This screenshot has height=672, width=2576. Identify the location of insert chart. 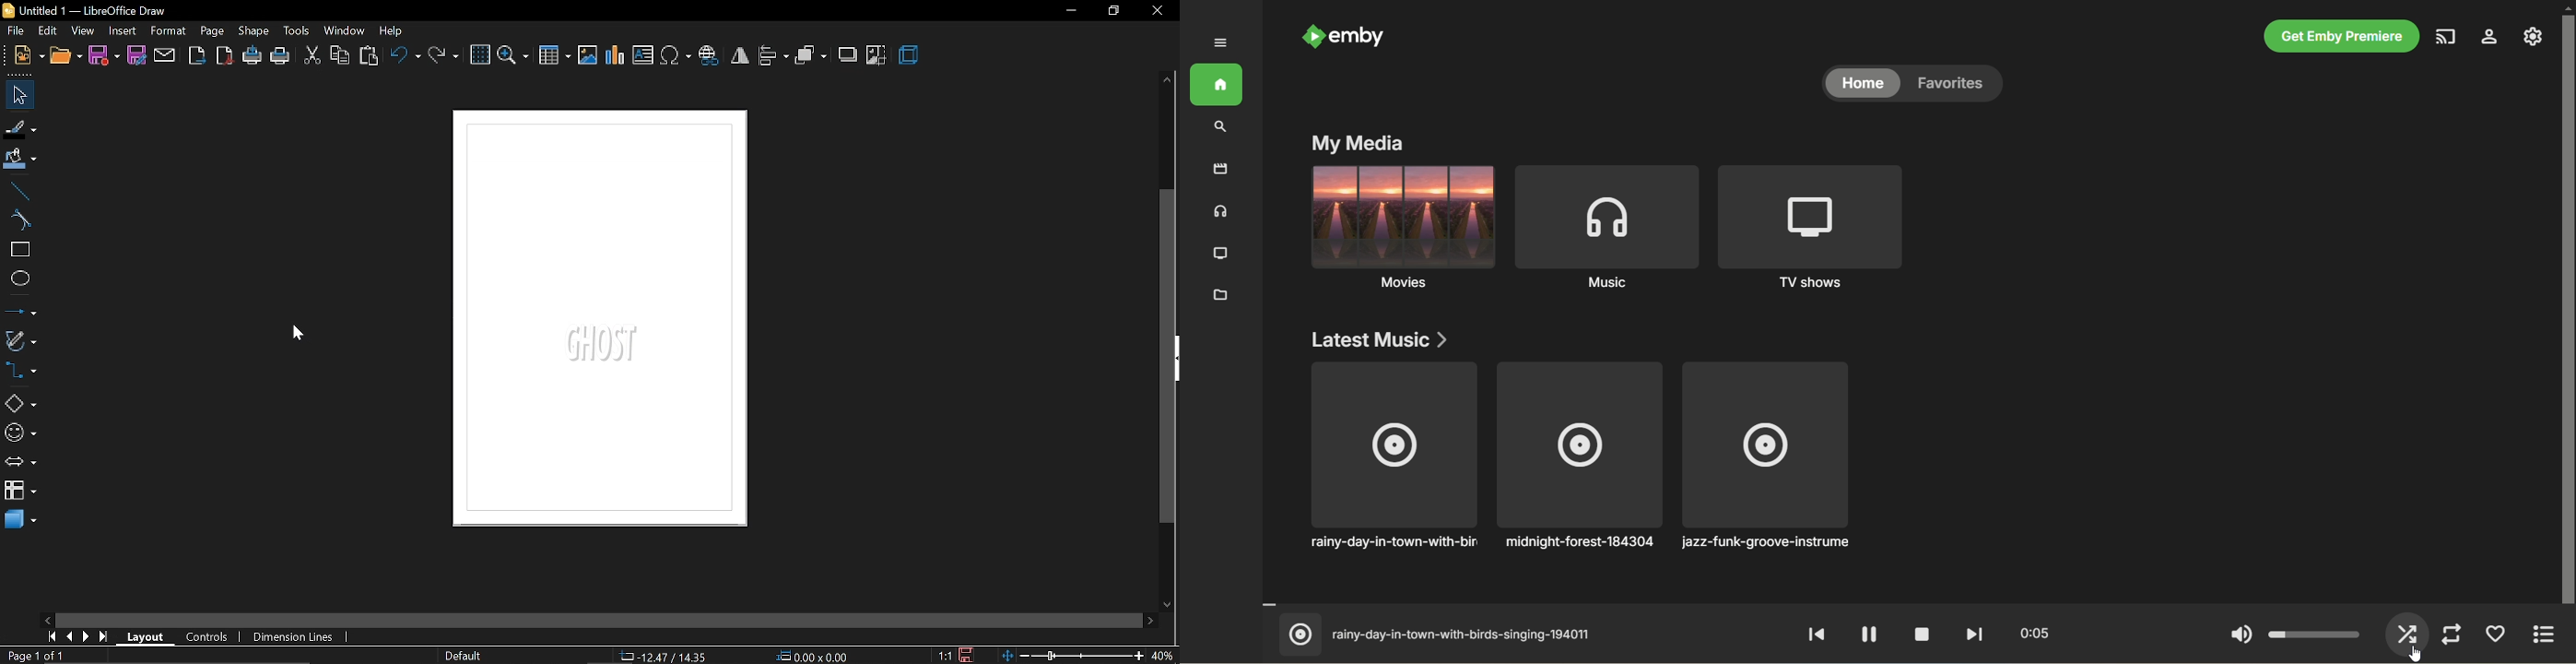
(616, 58).